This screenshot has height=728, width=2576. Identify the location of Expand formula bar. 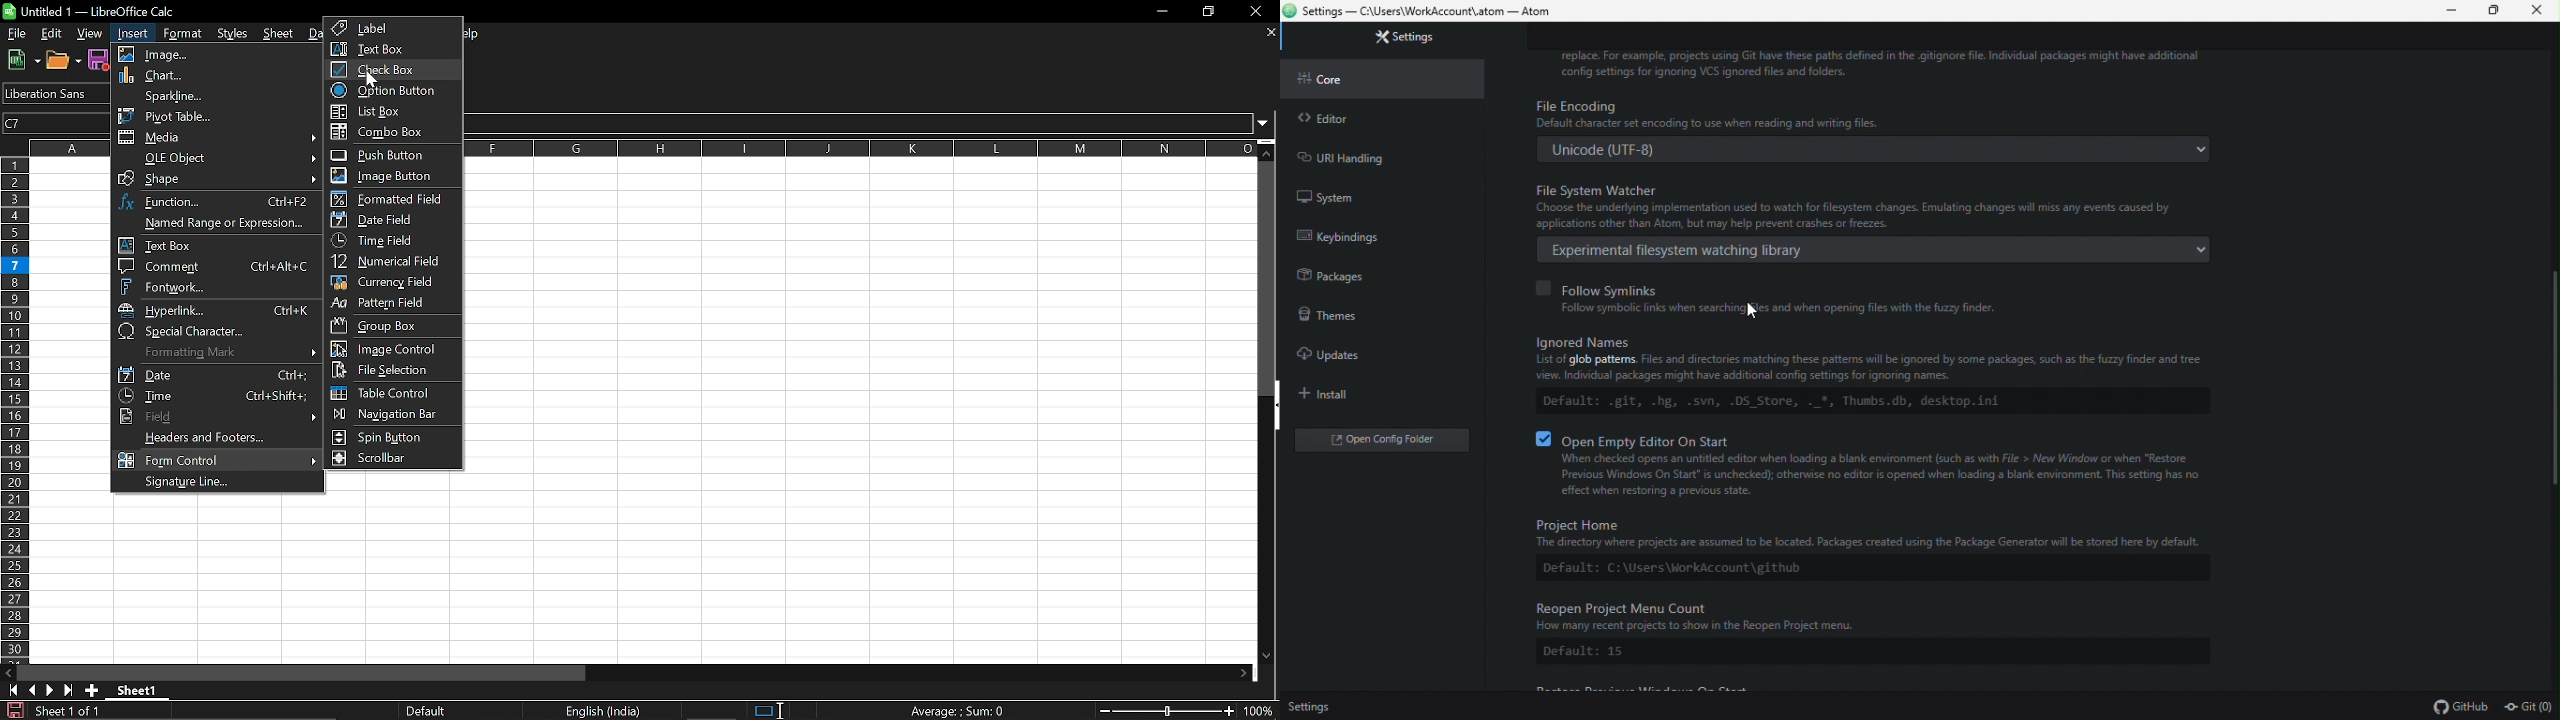
(1268, 124).